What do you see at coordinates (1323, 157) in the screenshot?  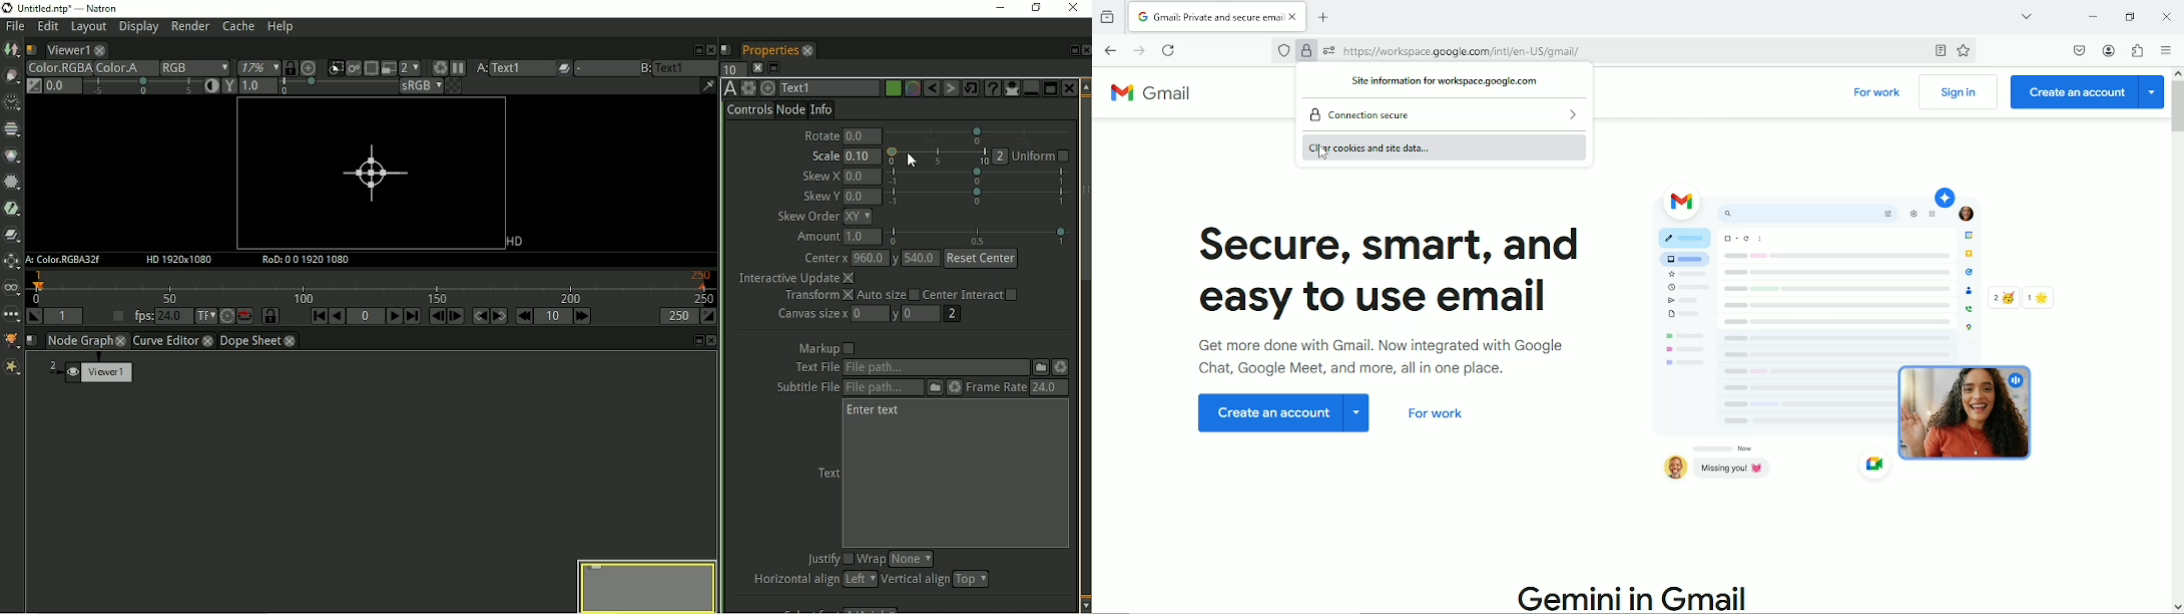 I see `Cursor` at bounding box center [1323, 157].